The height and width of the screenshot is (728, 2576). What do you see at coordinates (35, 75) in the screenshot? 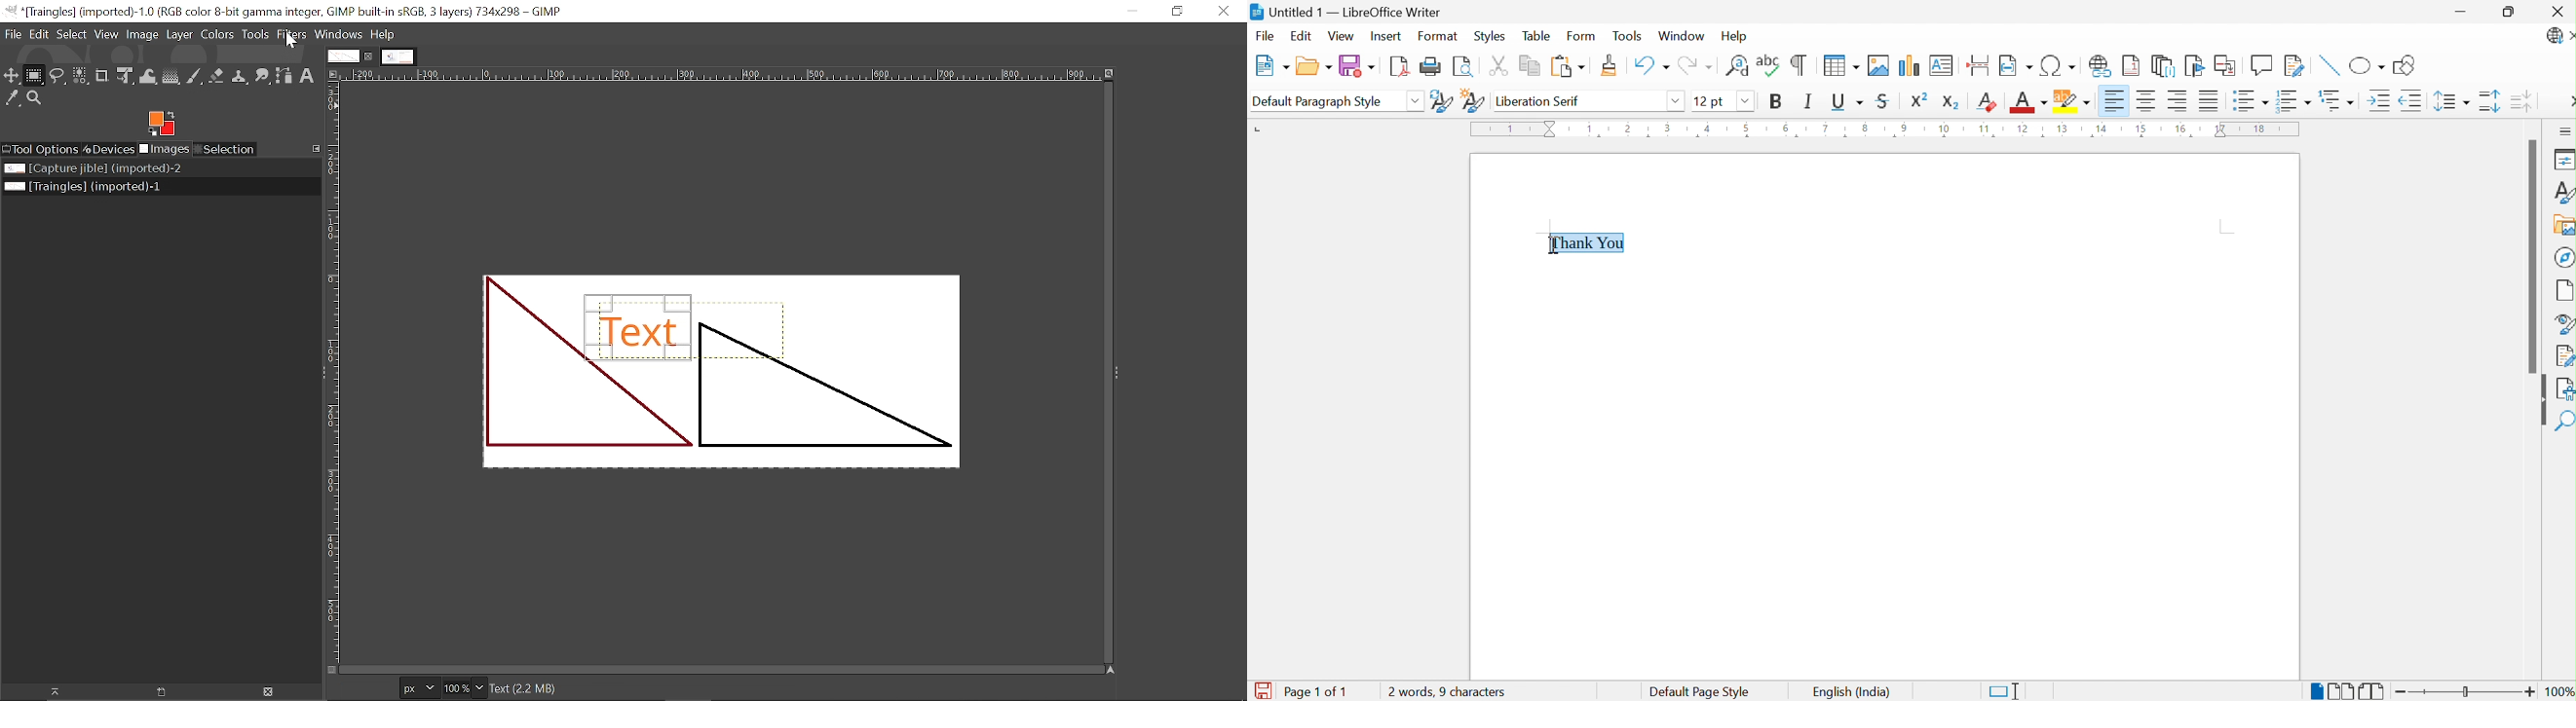
I see `Rectangular select` at bounding box center [35, 75].